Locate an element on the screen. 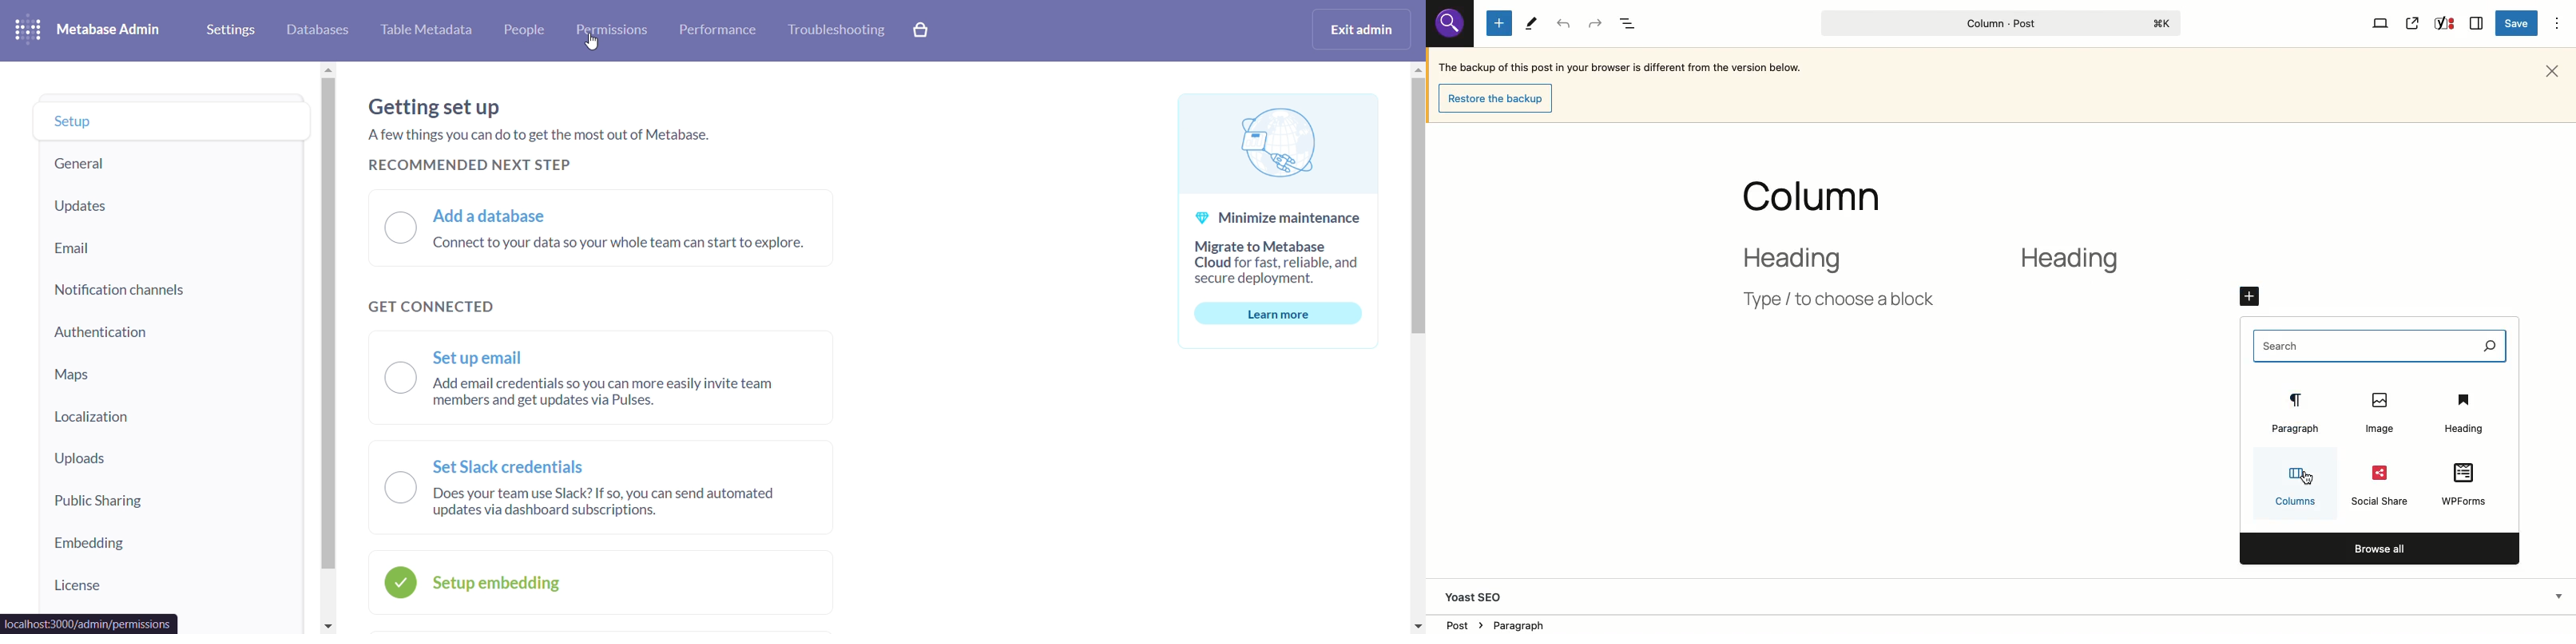  url is located at coordinates (91, 624).